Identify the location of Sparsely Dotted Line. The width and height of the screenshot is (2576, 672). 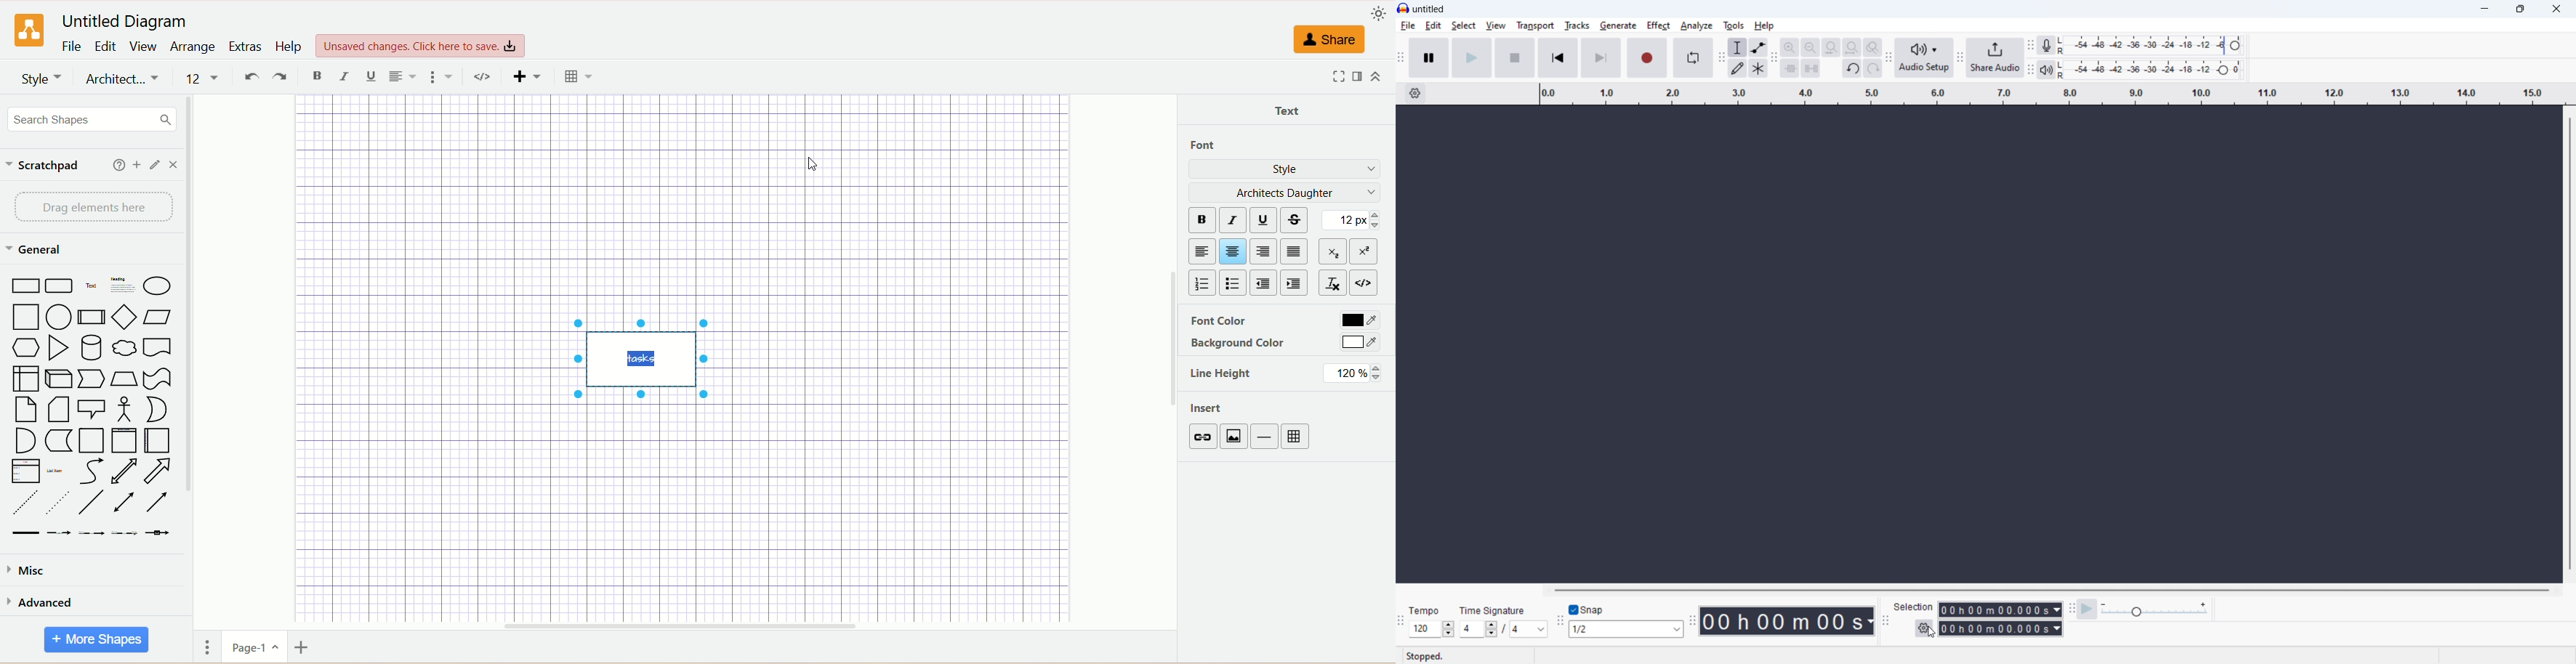
(57, 505).